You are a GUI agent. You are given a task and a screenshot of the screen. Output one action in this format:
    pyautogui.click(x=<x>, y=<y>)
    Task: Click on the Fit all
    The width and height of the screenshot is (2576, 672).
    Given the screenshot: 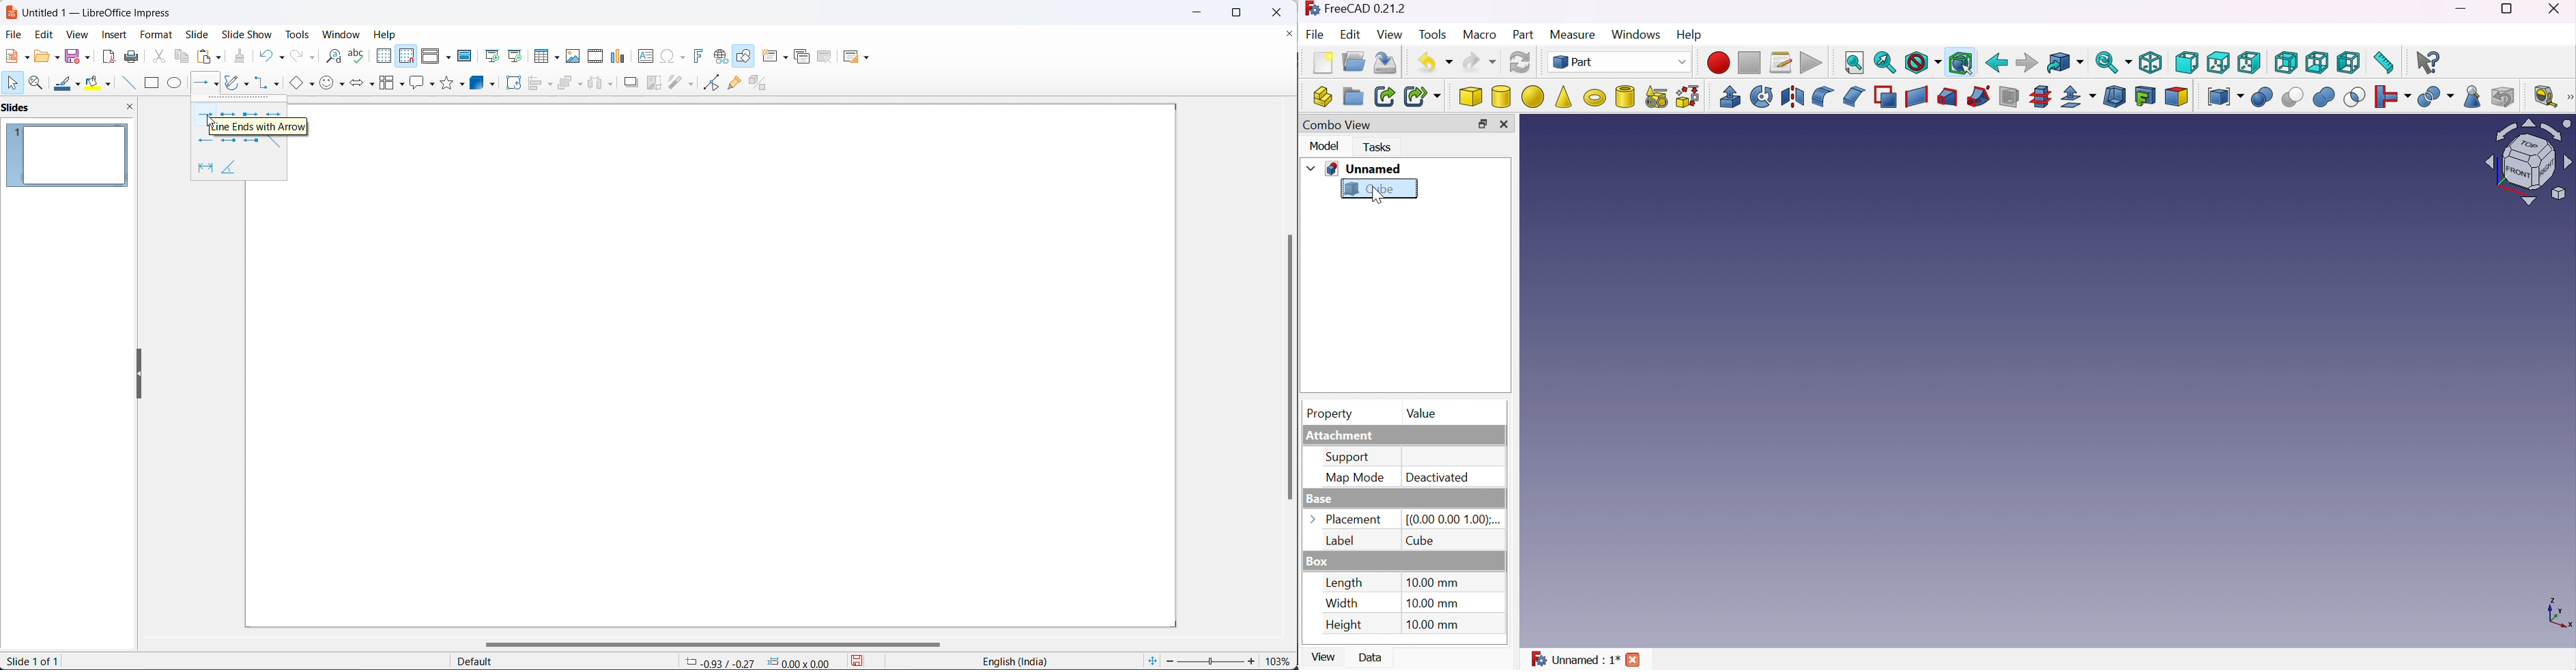 What is the action you would take?
    pyautogui.click(x=1853, y=63)
    